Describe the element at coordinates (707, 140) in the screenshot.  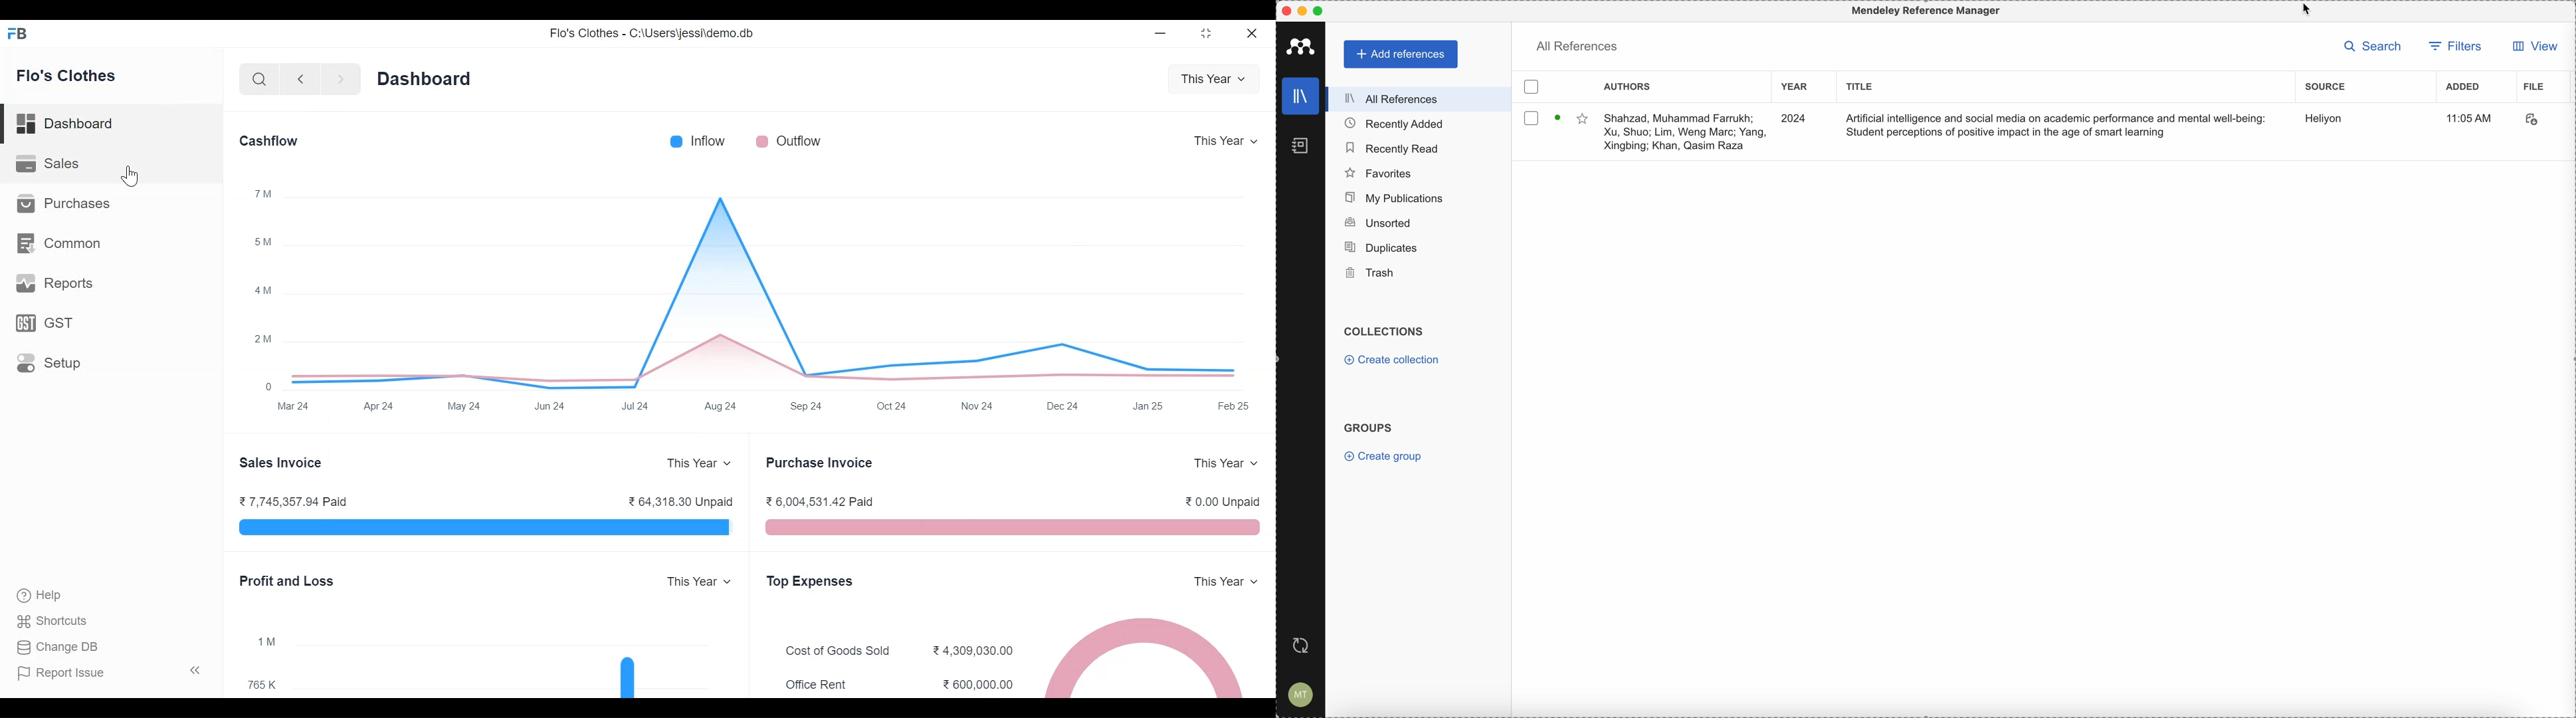
I see `Inflow` at that location.